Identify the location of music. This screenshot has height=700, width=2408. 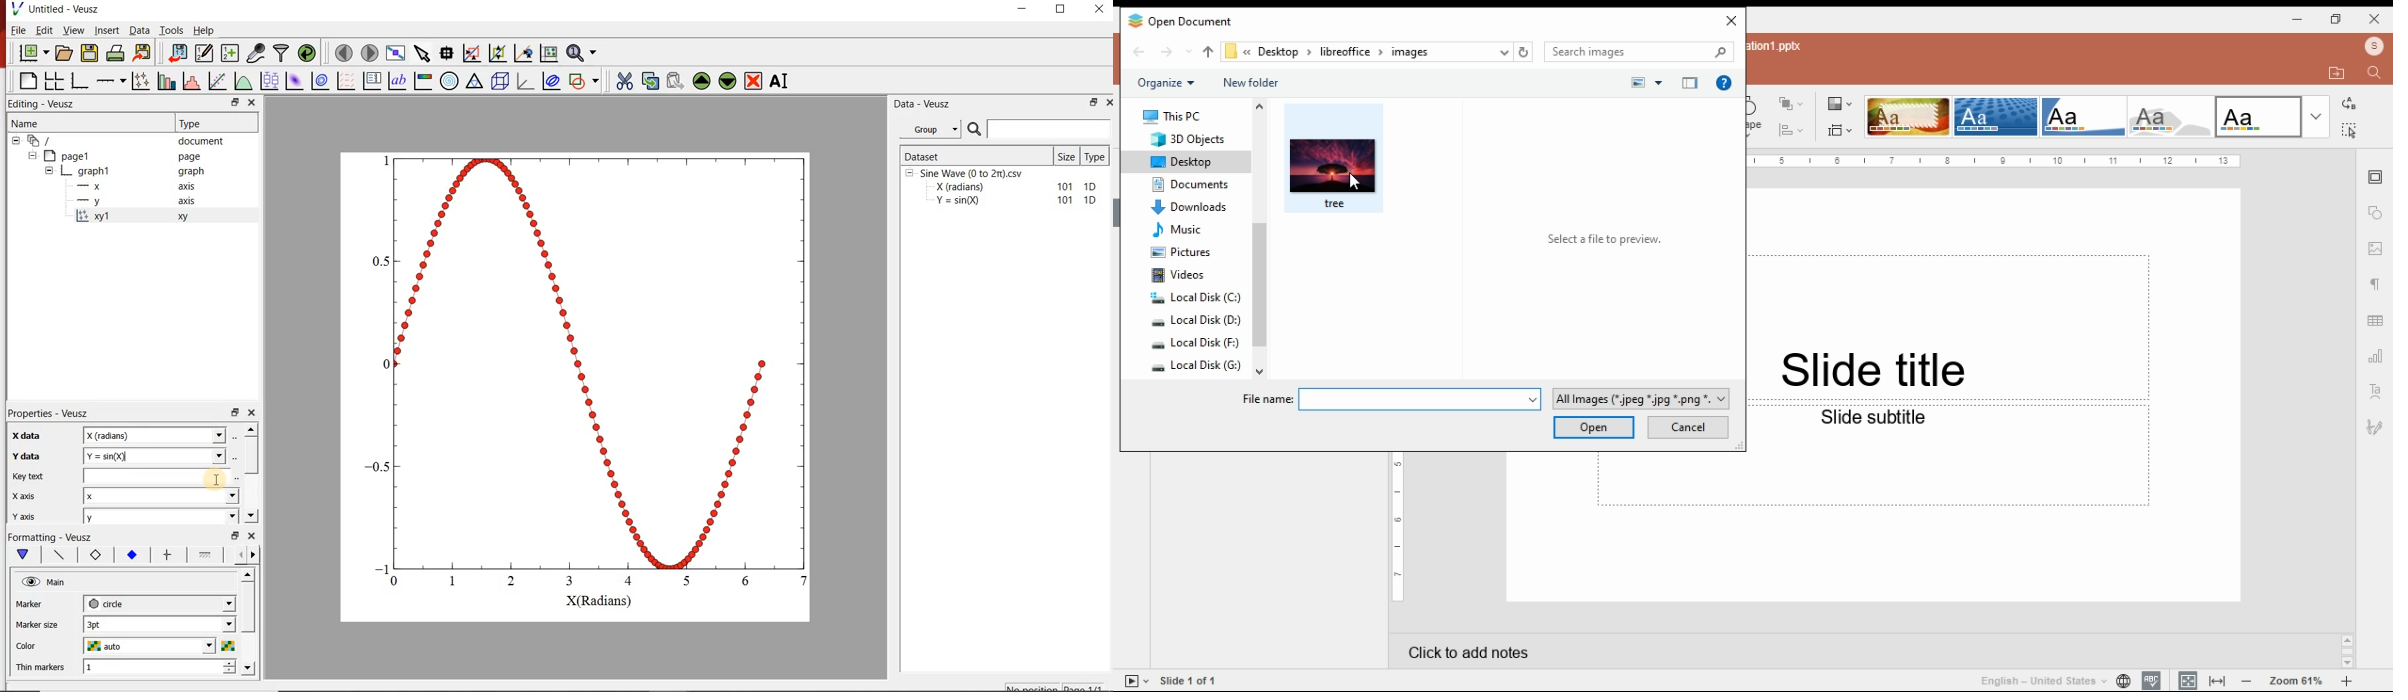
(1183, 229).